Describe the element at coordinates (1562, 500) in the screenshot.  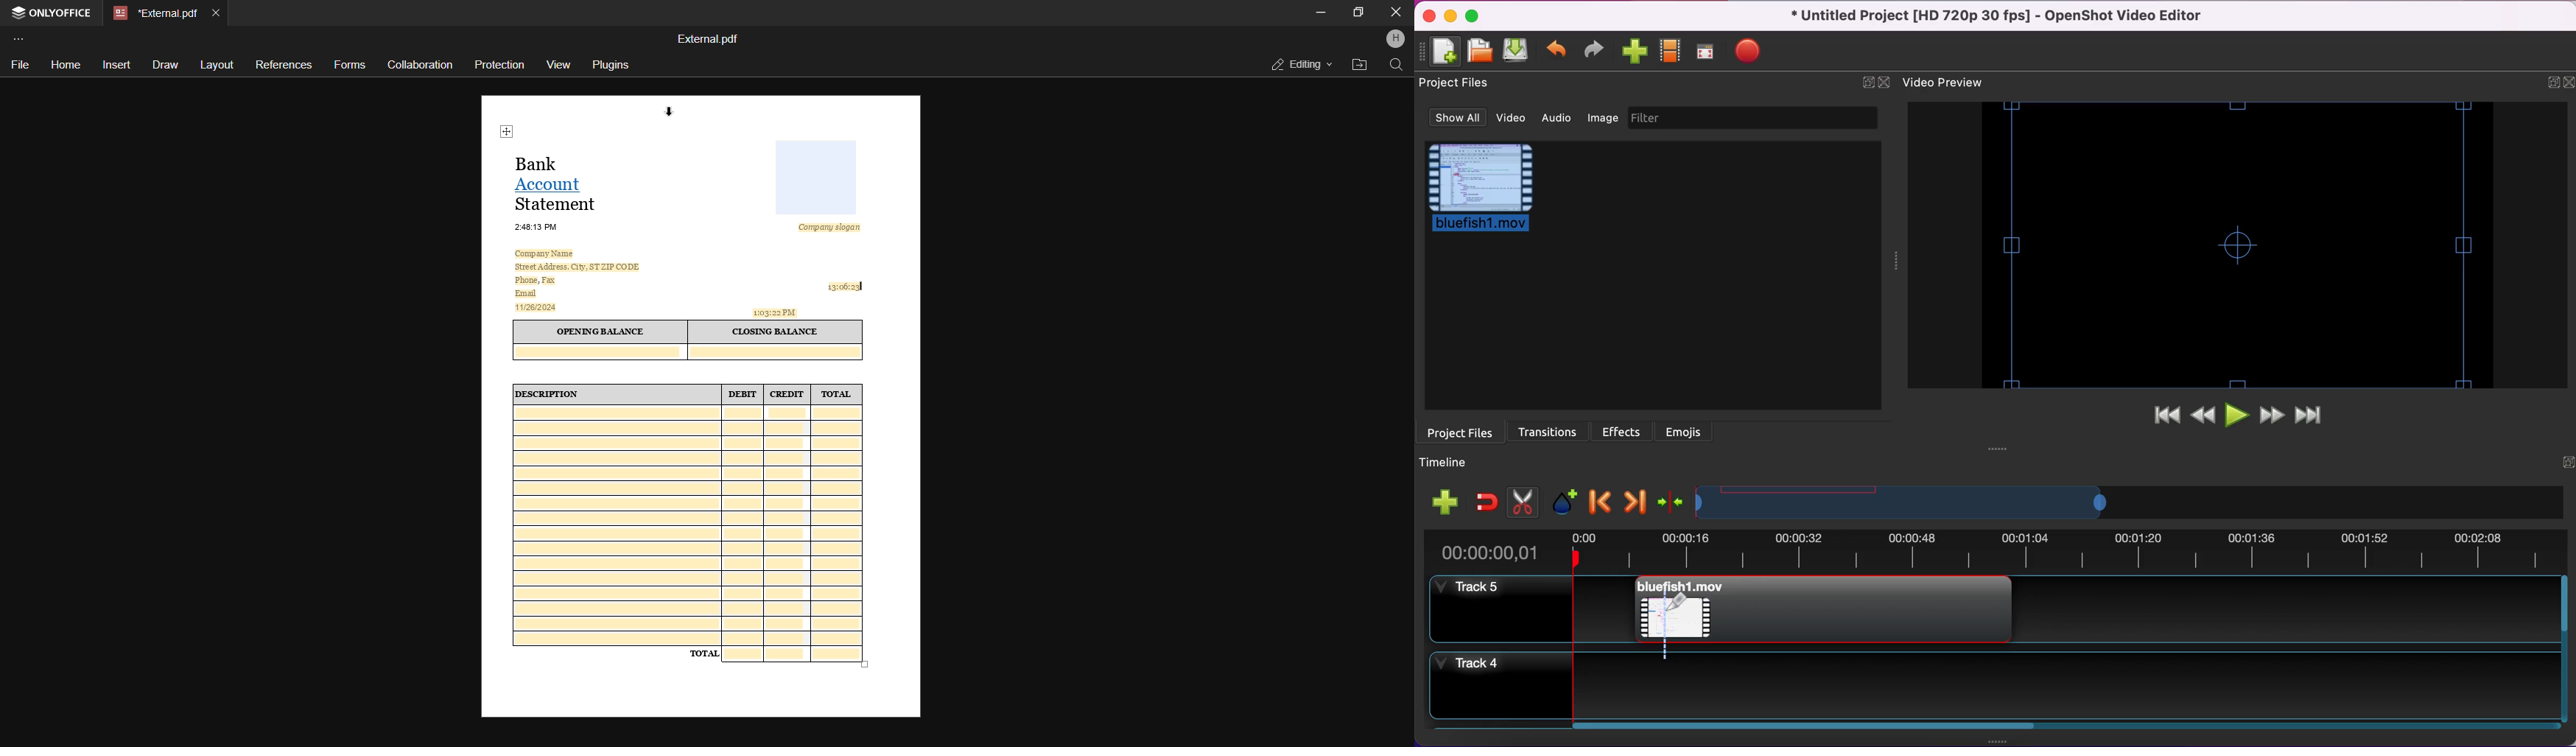
I see `add marker` at that location.